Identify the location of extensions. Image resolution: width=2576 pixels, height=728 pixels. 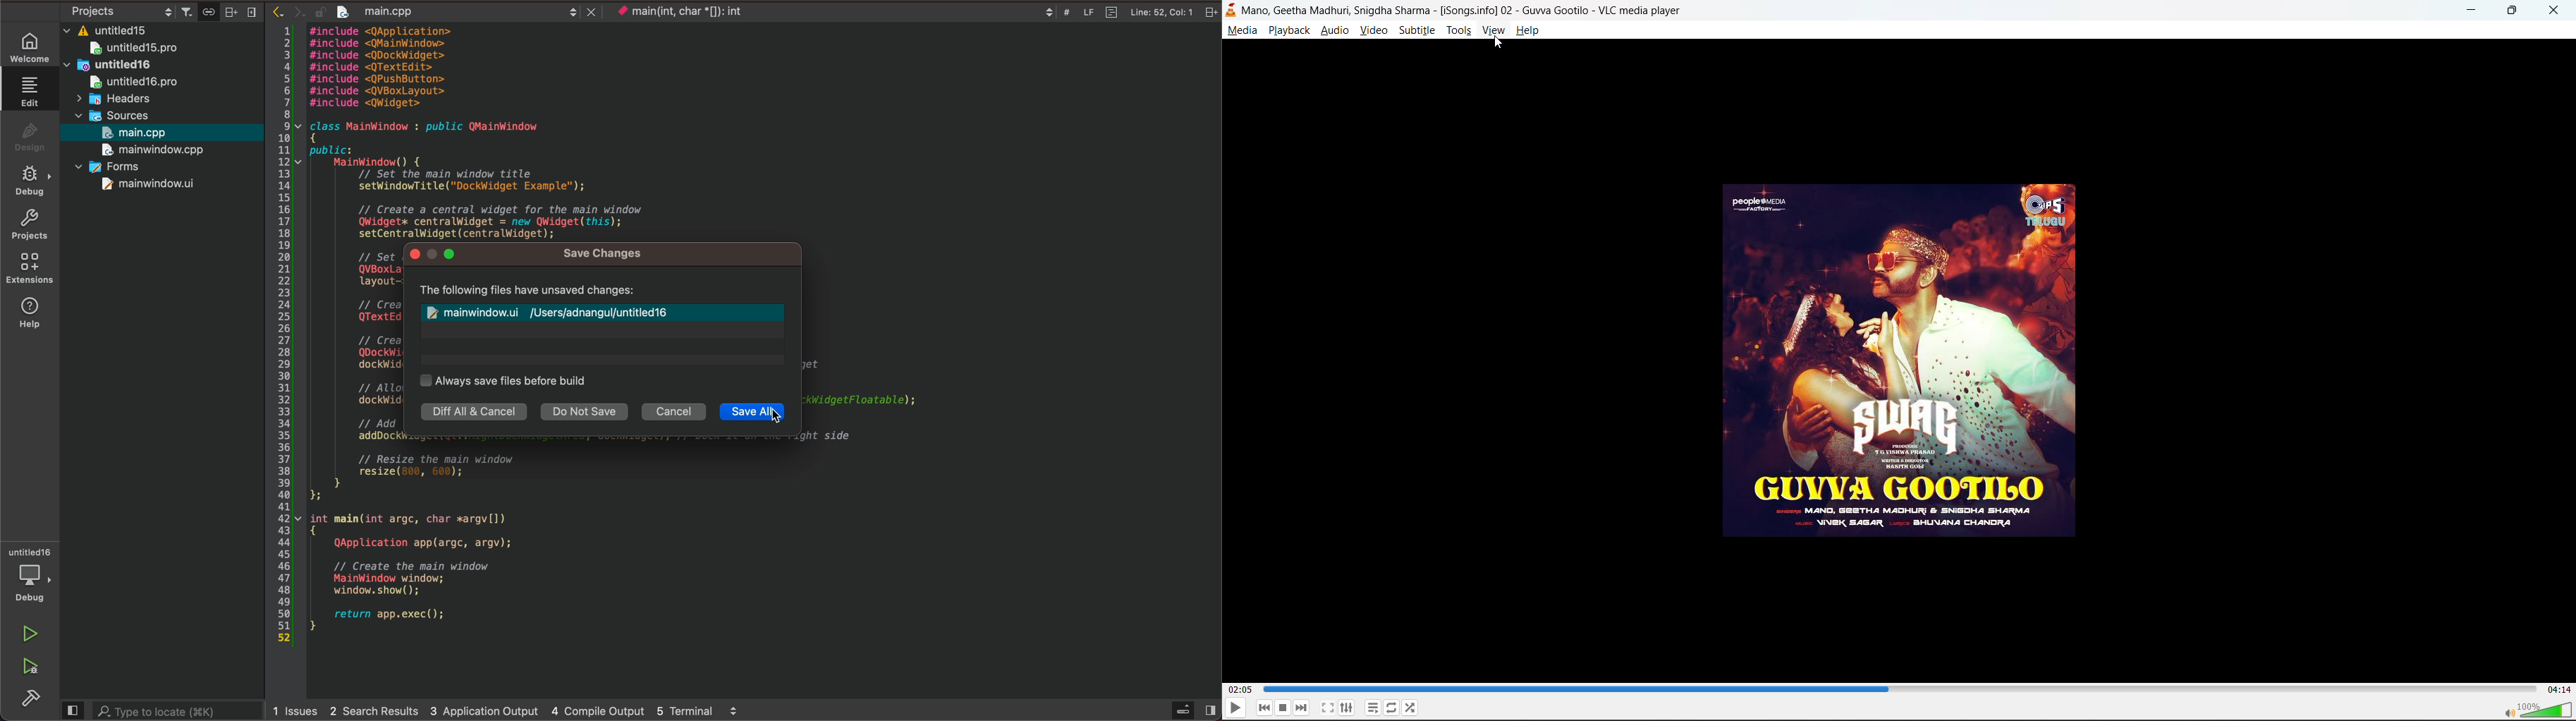
(29, 269).